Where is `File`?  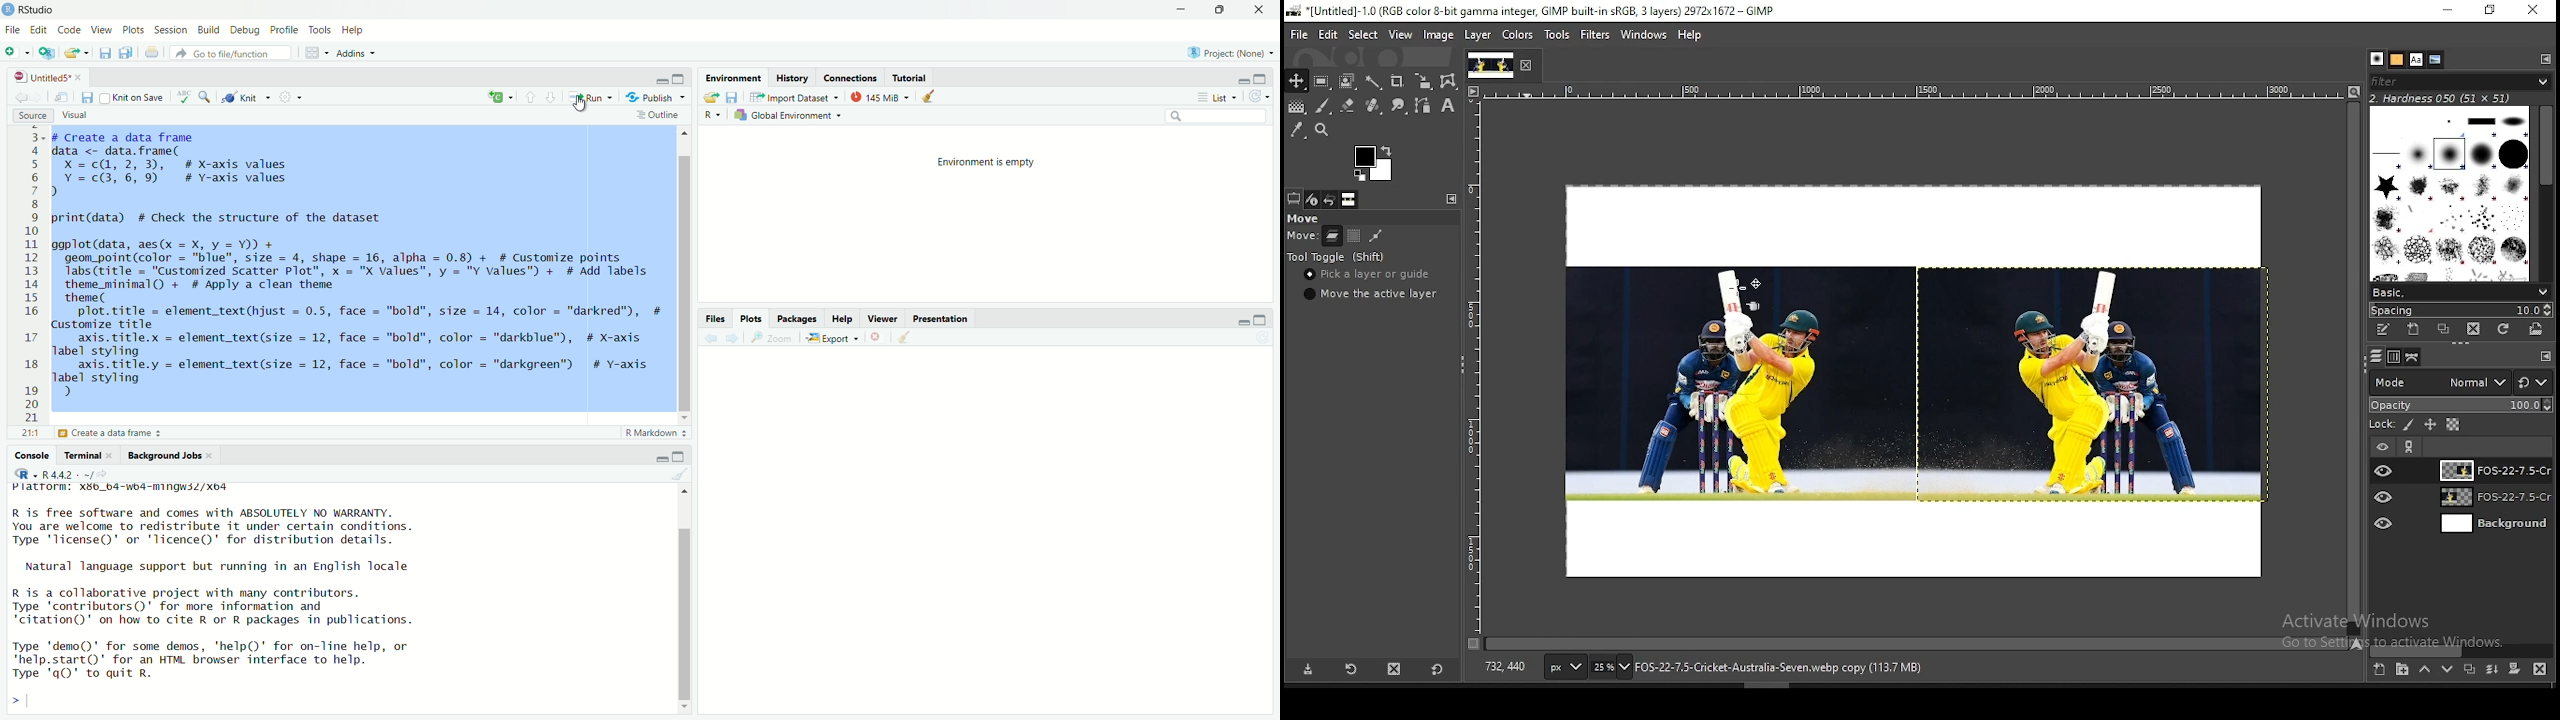
File is located at coordinates (11, 29).